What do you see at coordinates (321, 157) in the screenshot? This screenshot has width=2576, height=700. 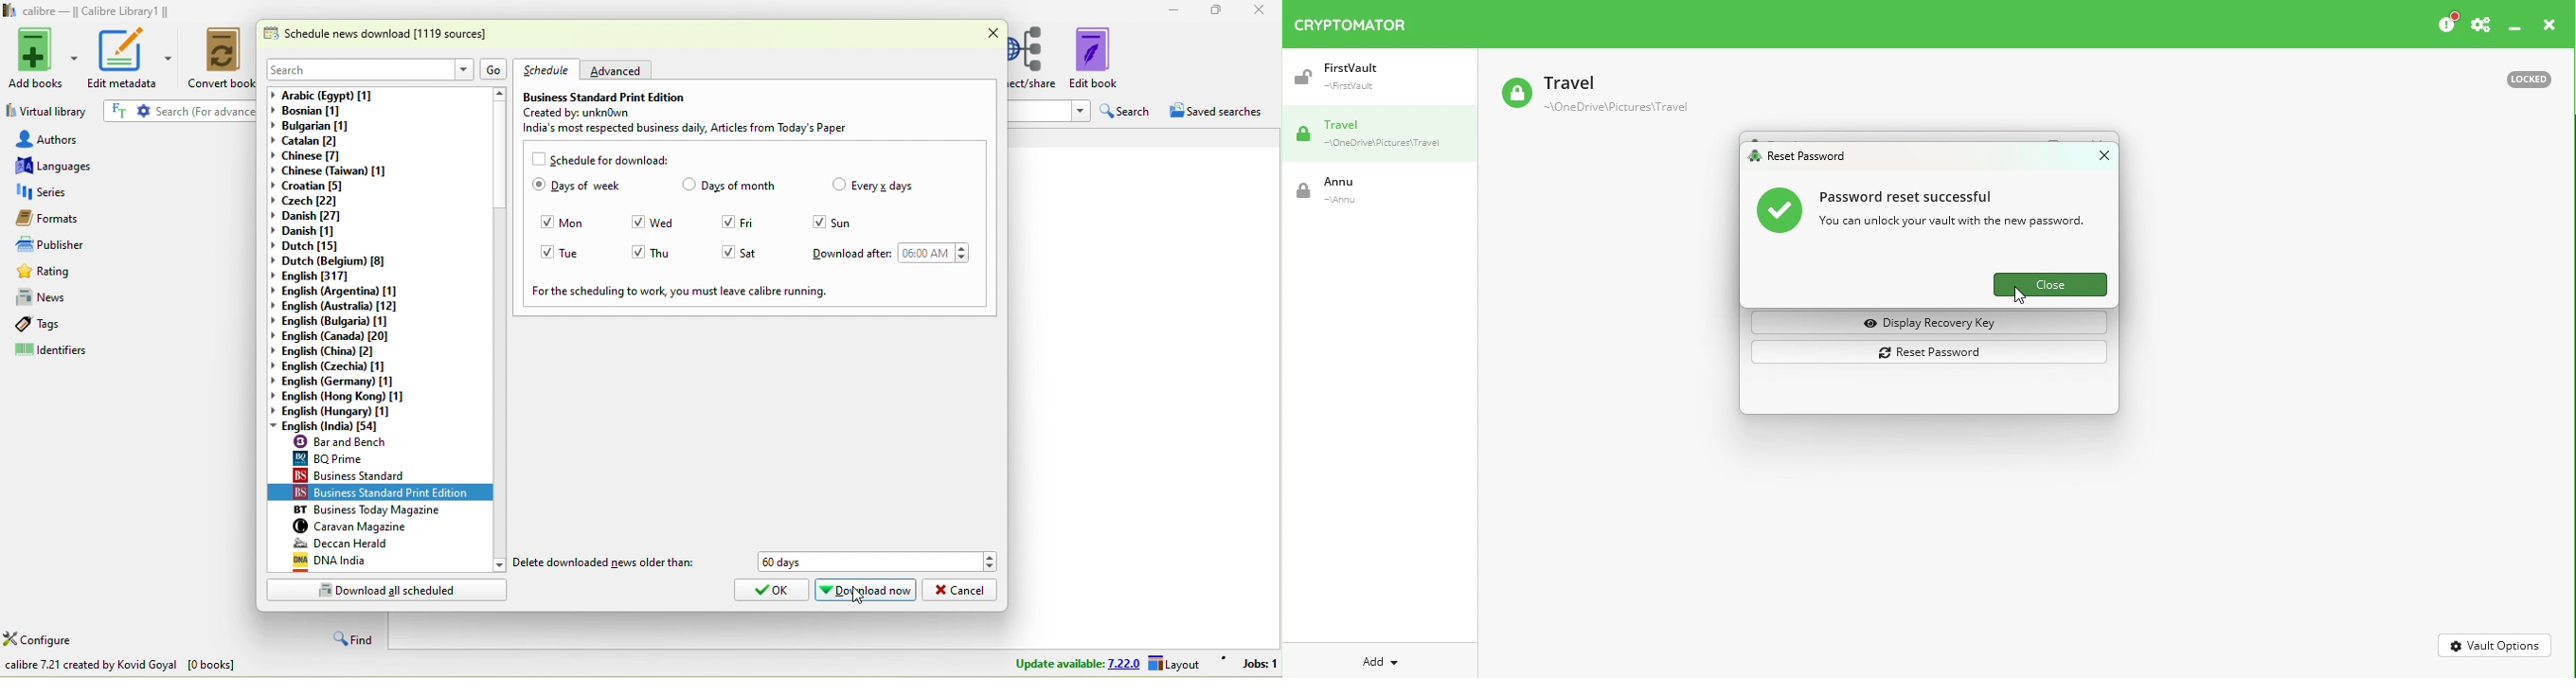 I see `chinese [7]` at bounding box center [321, 157].